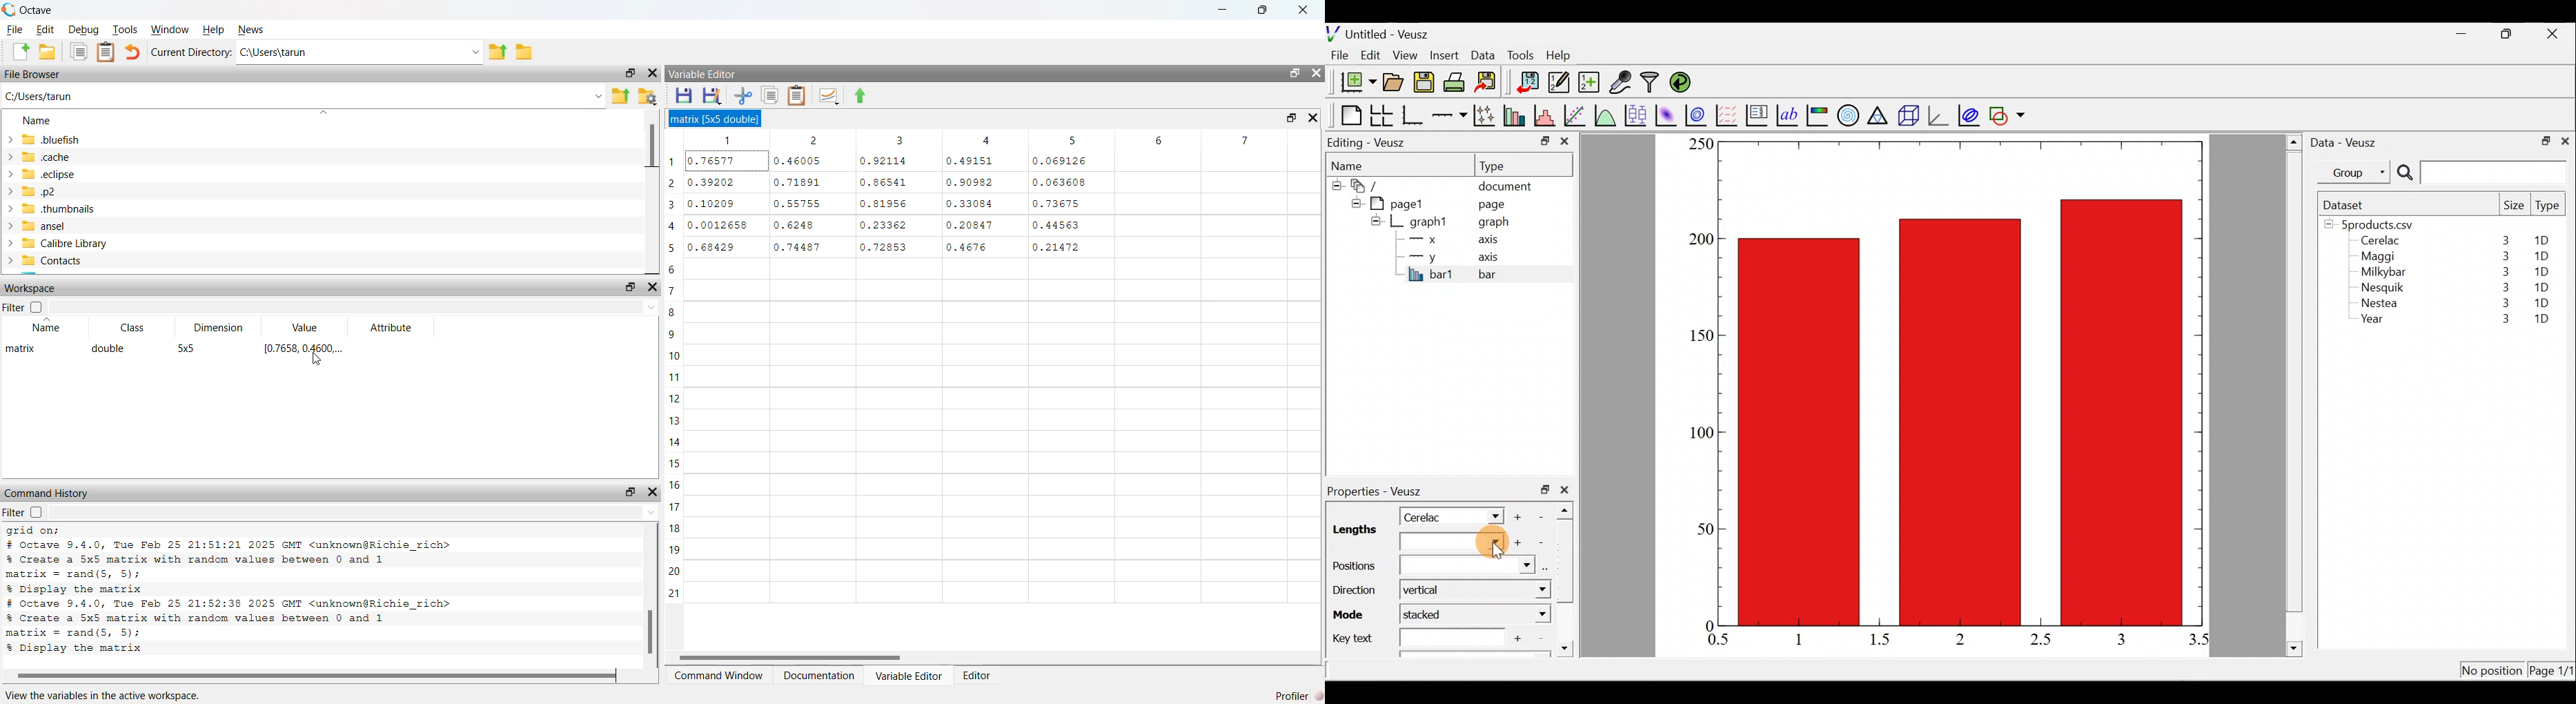  What do you see at coordinates (1883, 640) in the screenshot?
I see `1.5` at bounding box center [1883, 640].